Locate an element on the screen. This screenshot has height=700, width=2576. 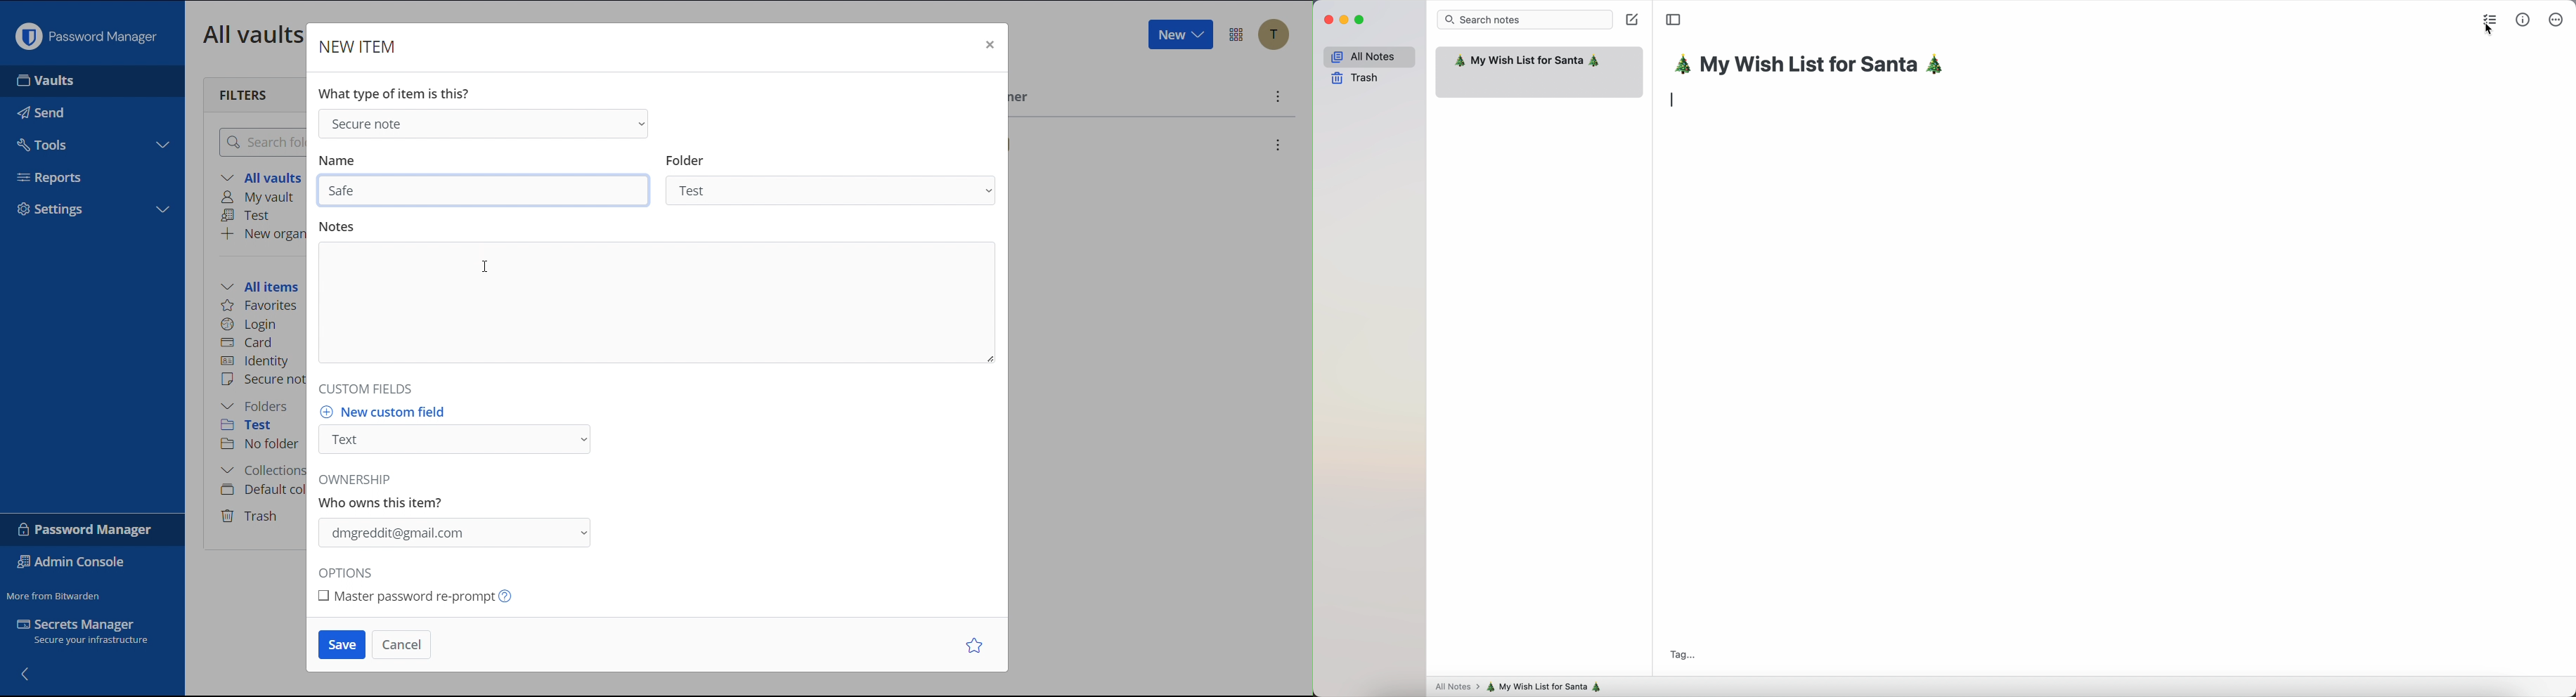
Accounts is located at coordinates (1274, 34).